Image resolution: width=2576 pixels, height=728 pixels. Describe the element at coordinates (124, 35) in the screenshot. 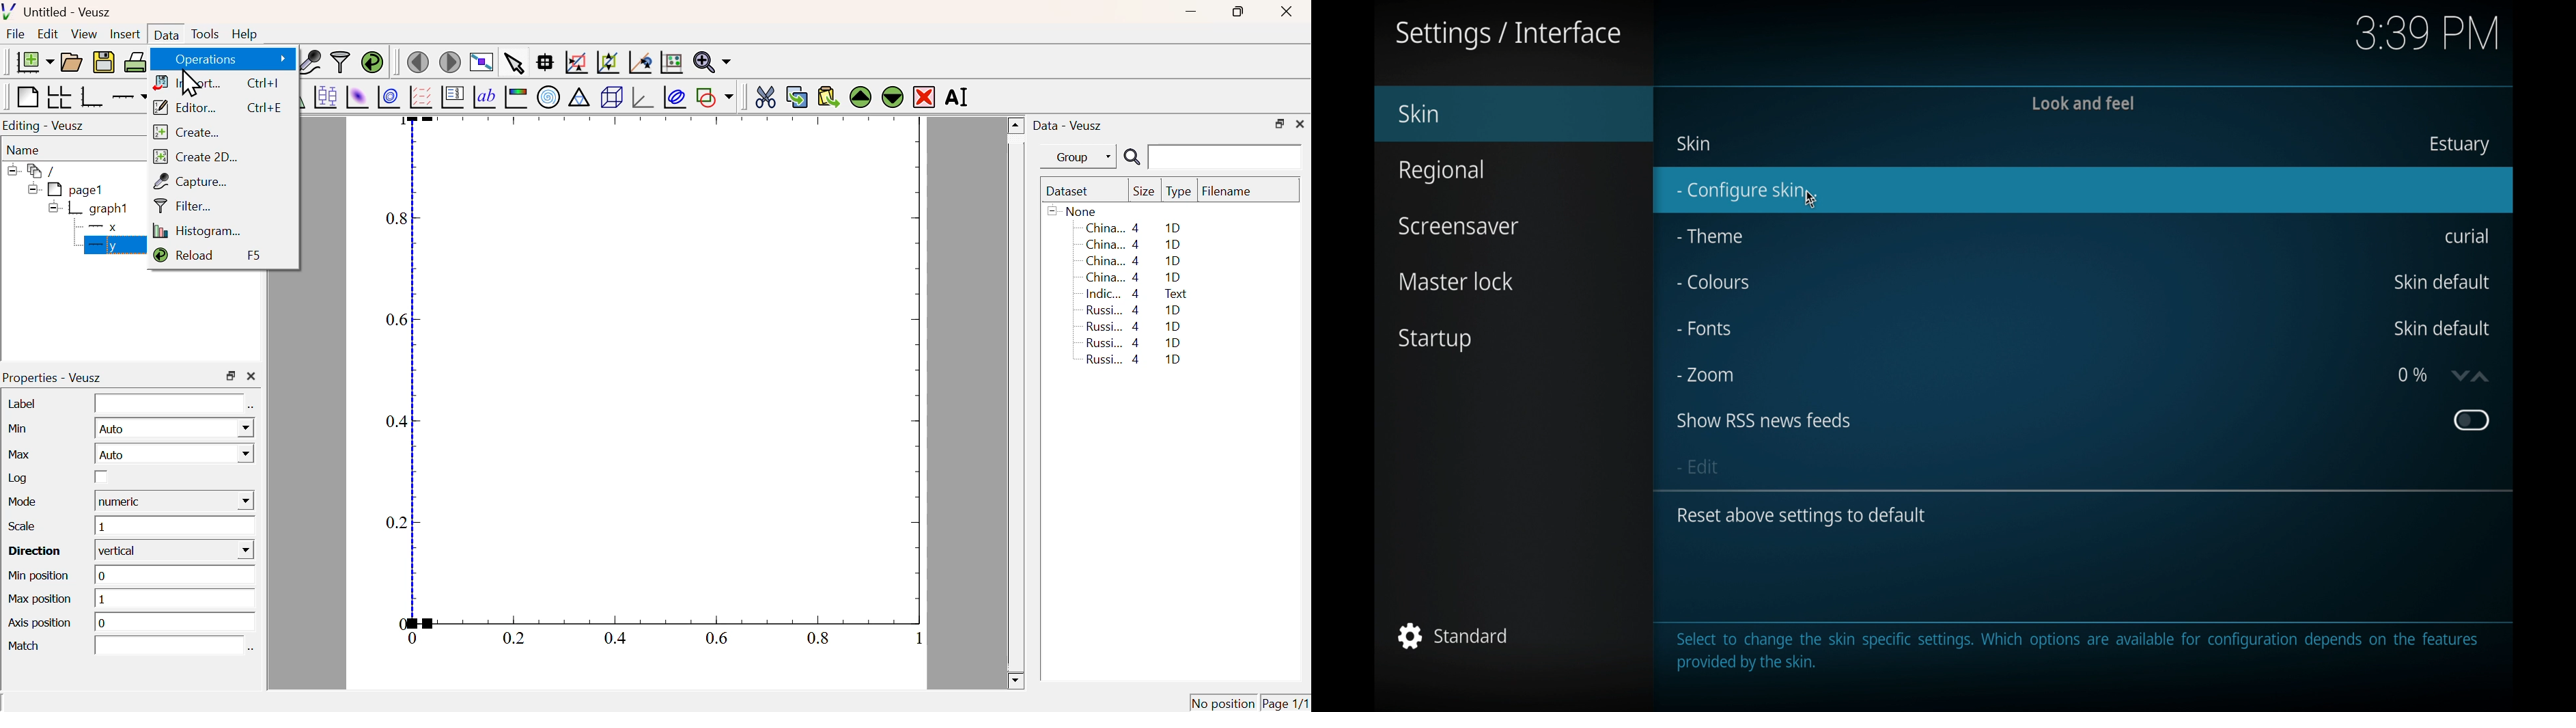

I see `Insert` at that location.